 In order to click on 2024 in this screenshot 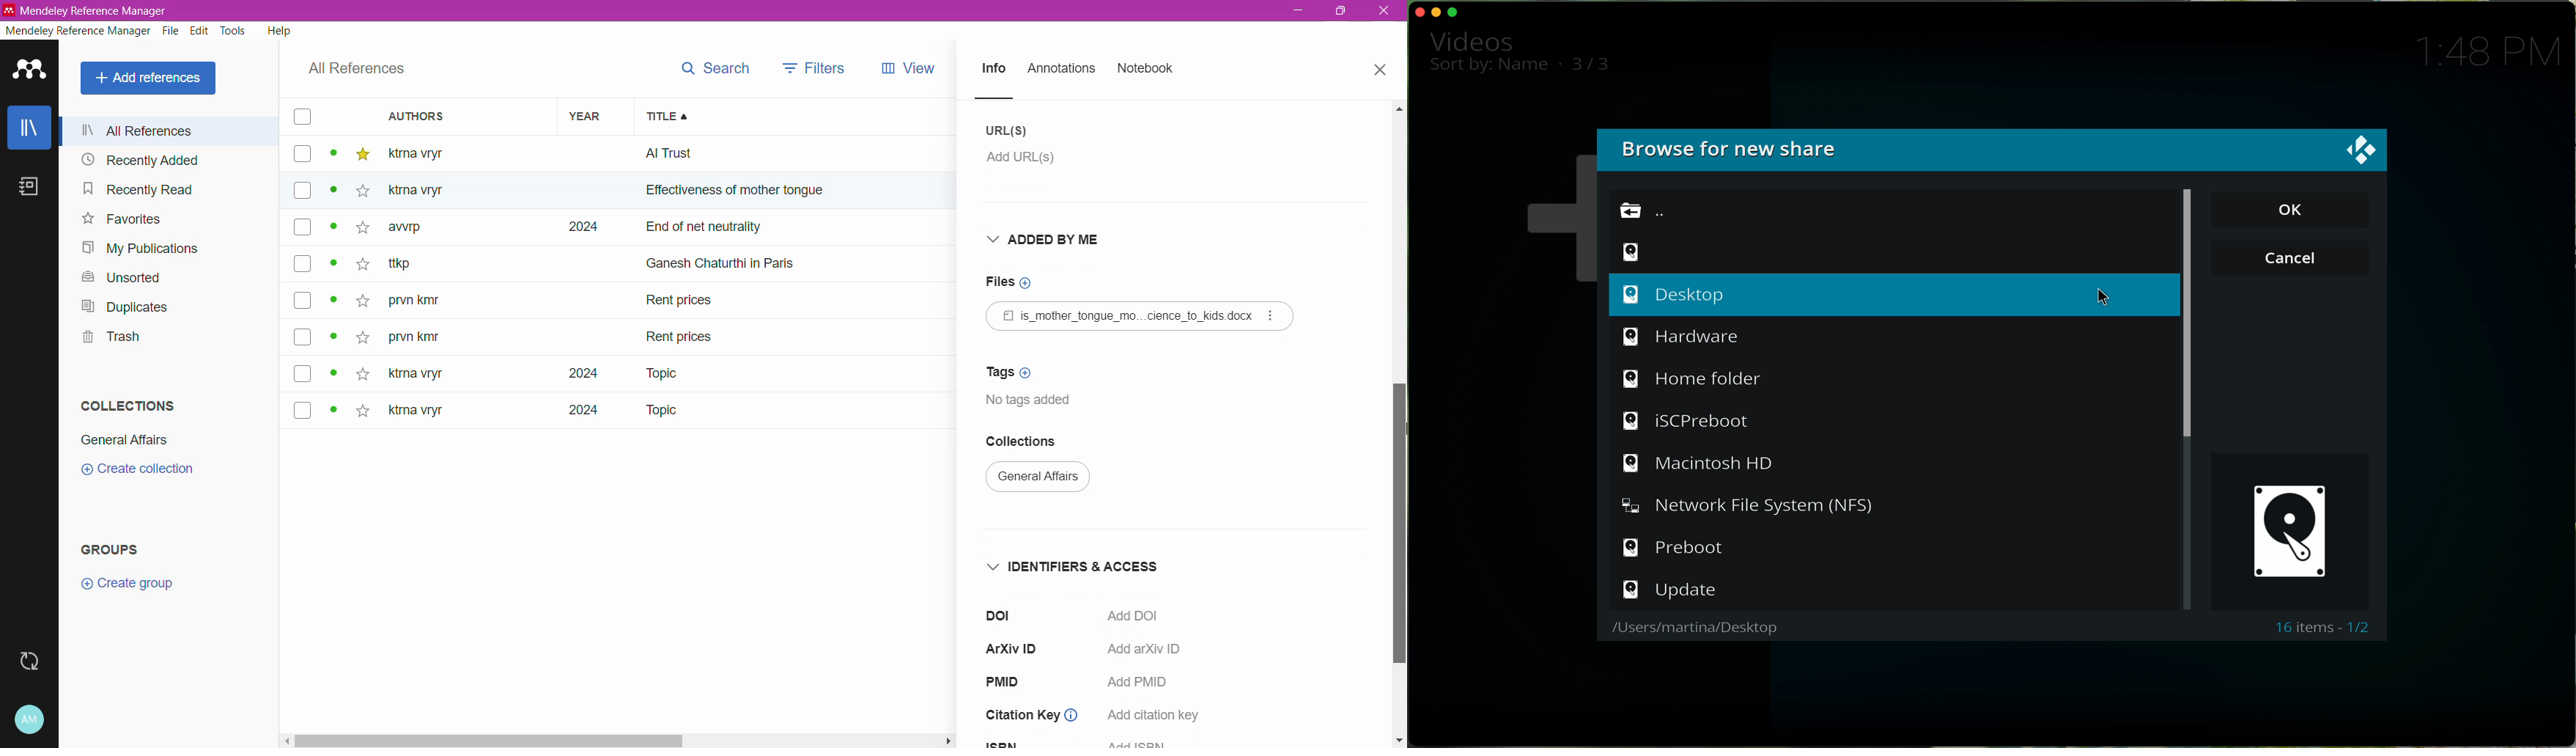, I will do `click(580, 227)`.